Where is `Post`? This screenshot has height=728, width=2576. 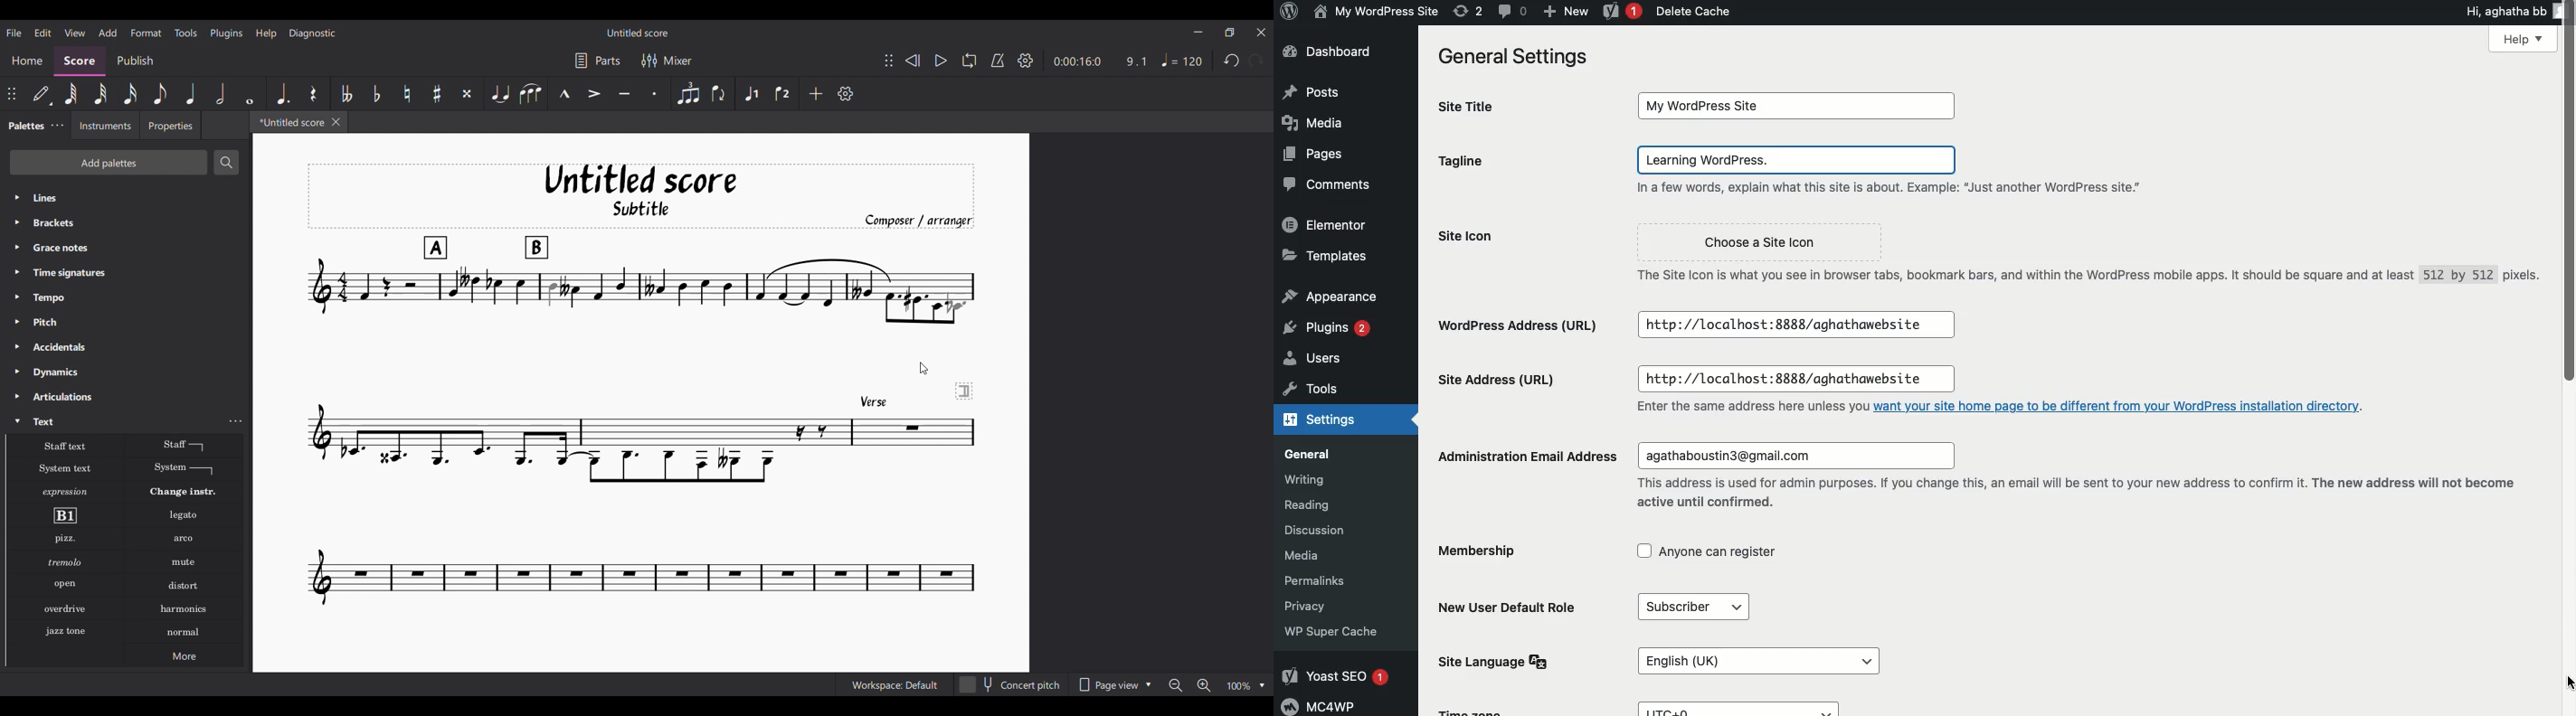 Post is located at coordinates (1312, 90).